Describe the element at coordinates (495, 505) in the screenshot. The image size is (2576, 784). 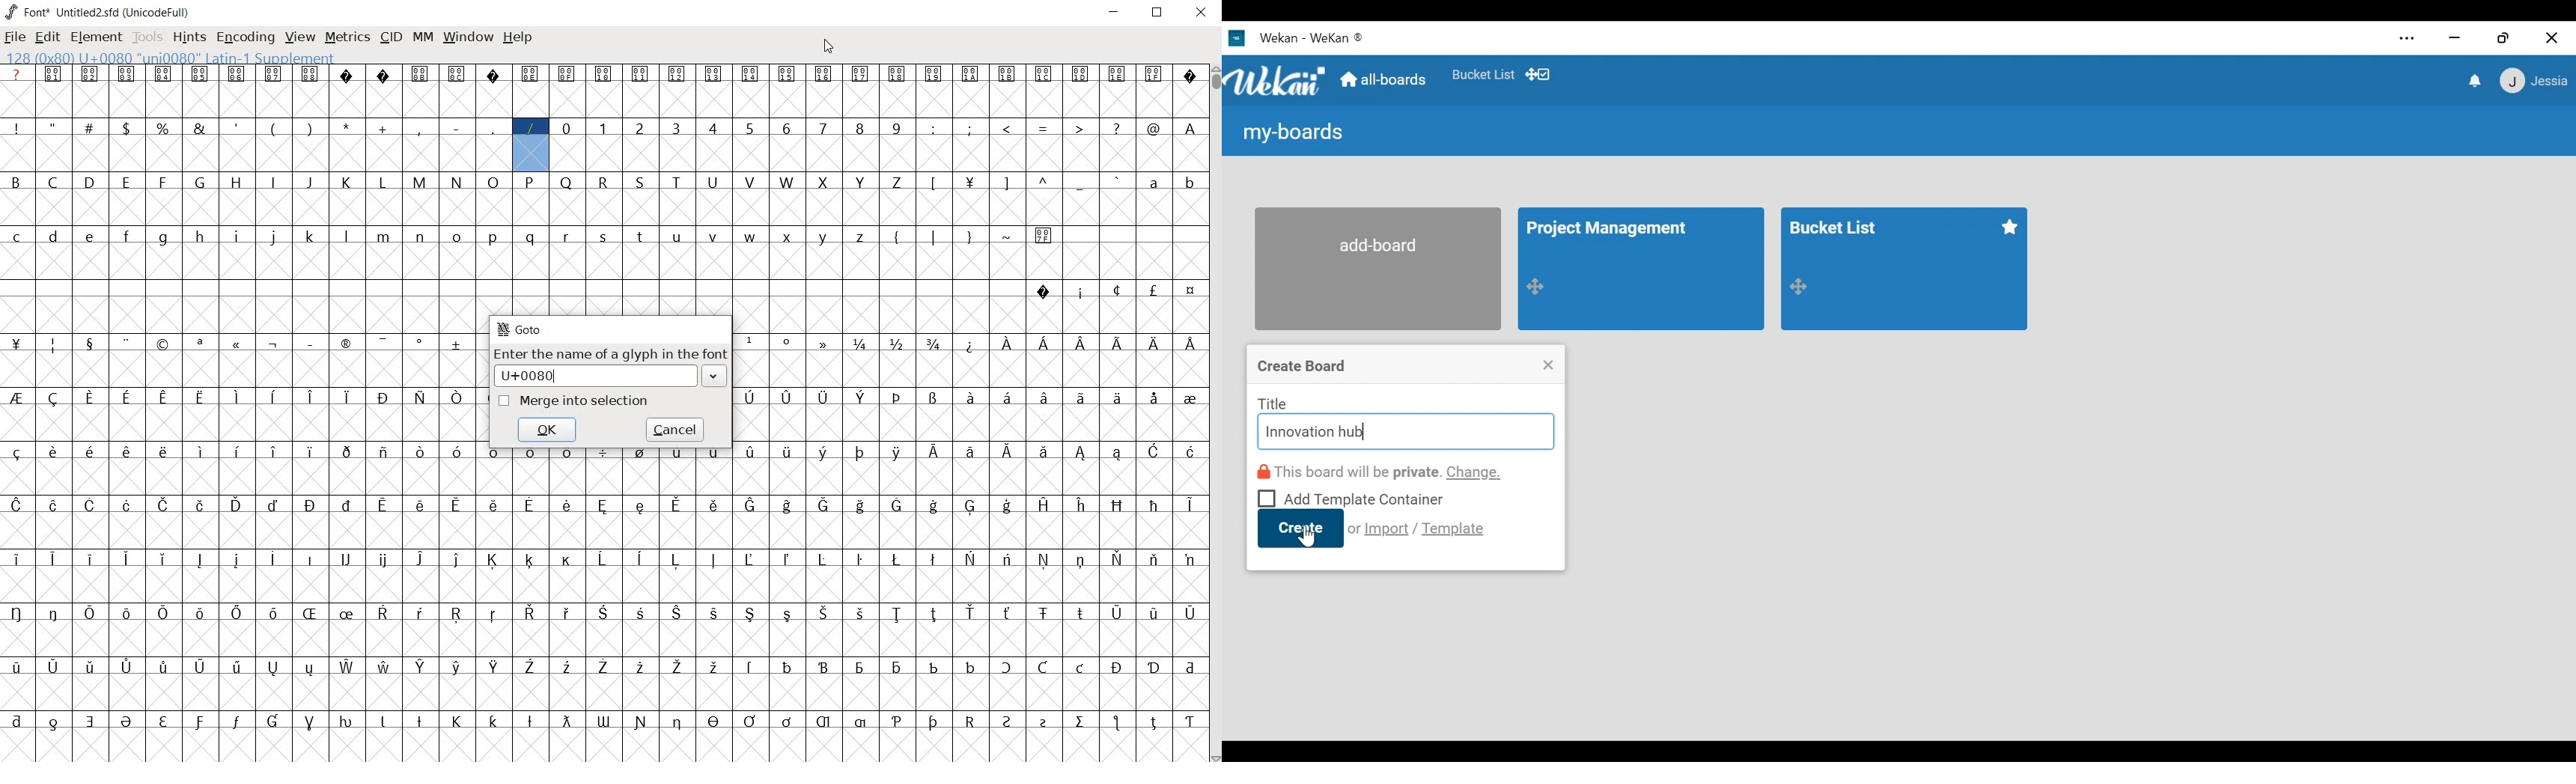
I see `glyph` at that location.